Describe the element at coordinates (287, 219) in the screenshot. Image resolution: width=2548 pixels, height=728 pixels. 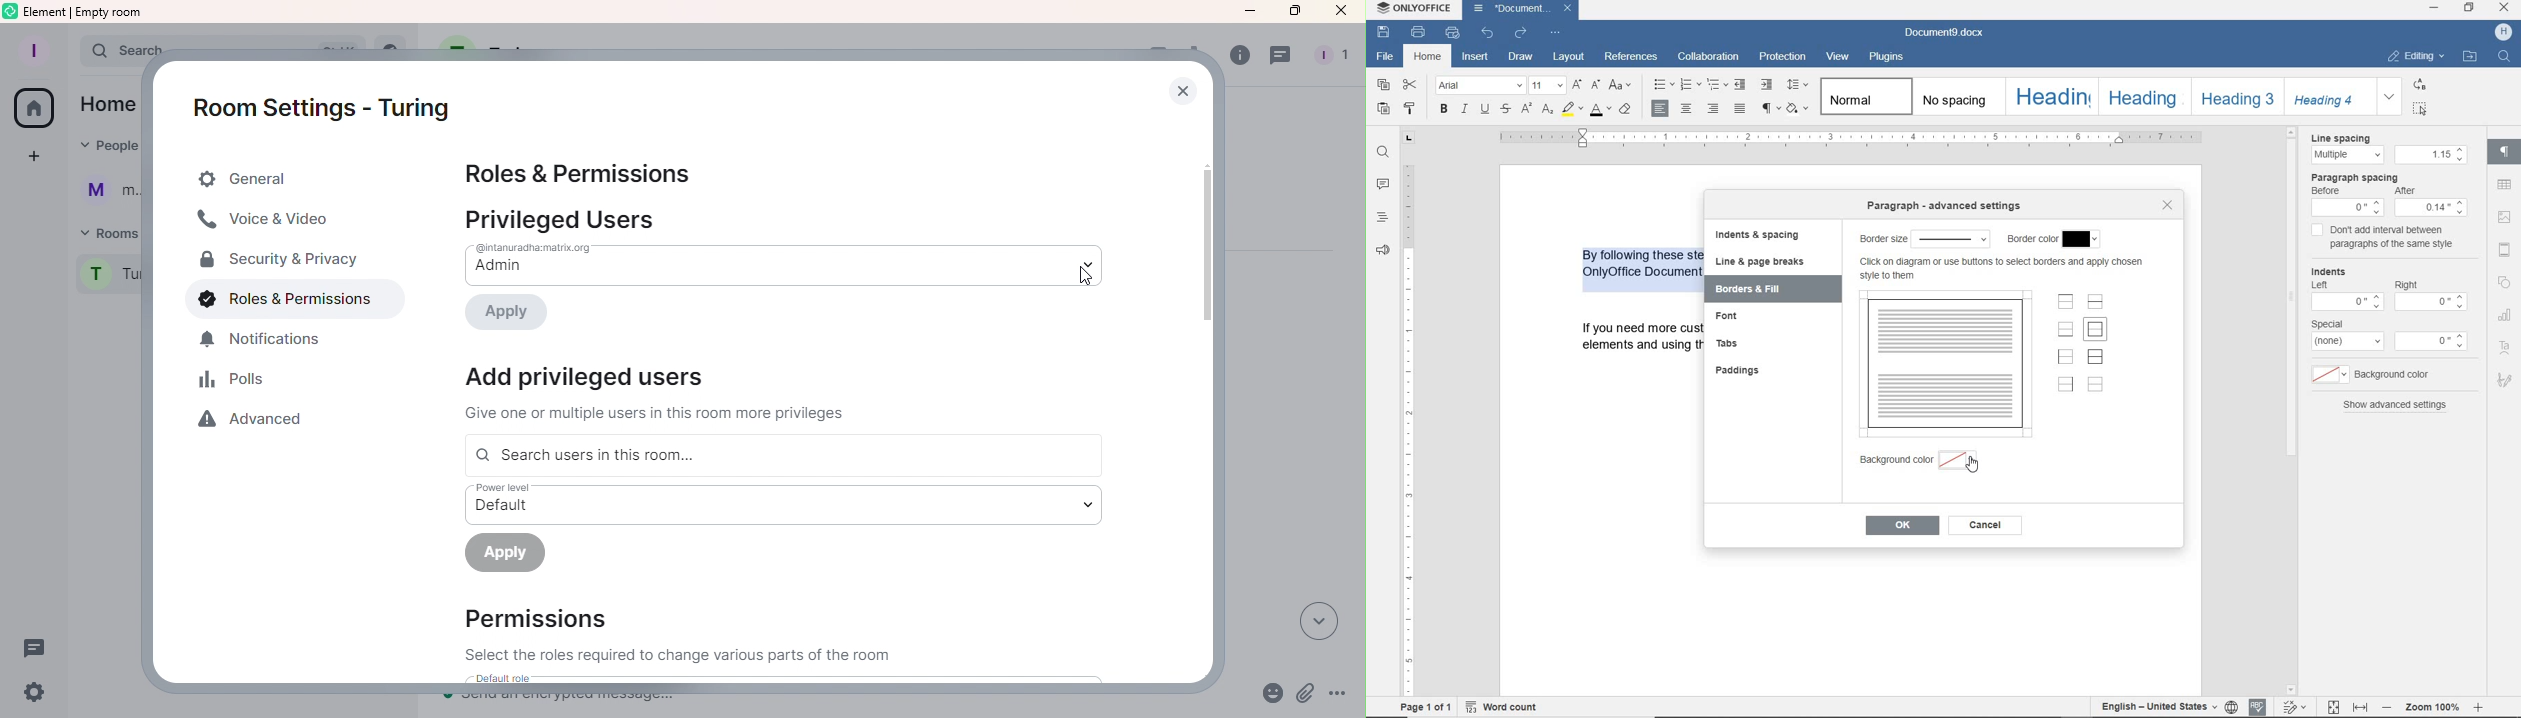
I see `Voice & Video` at that location.